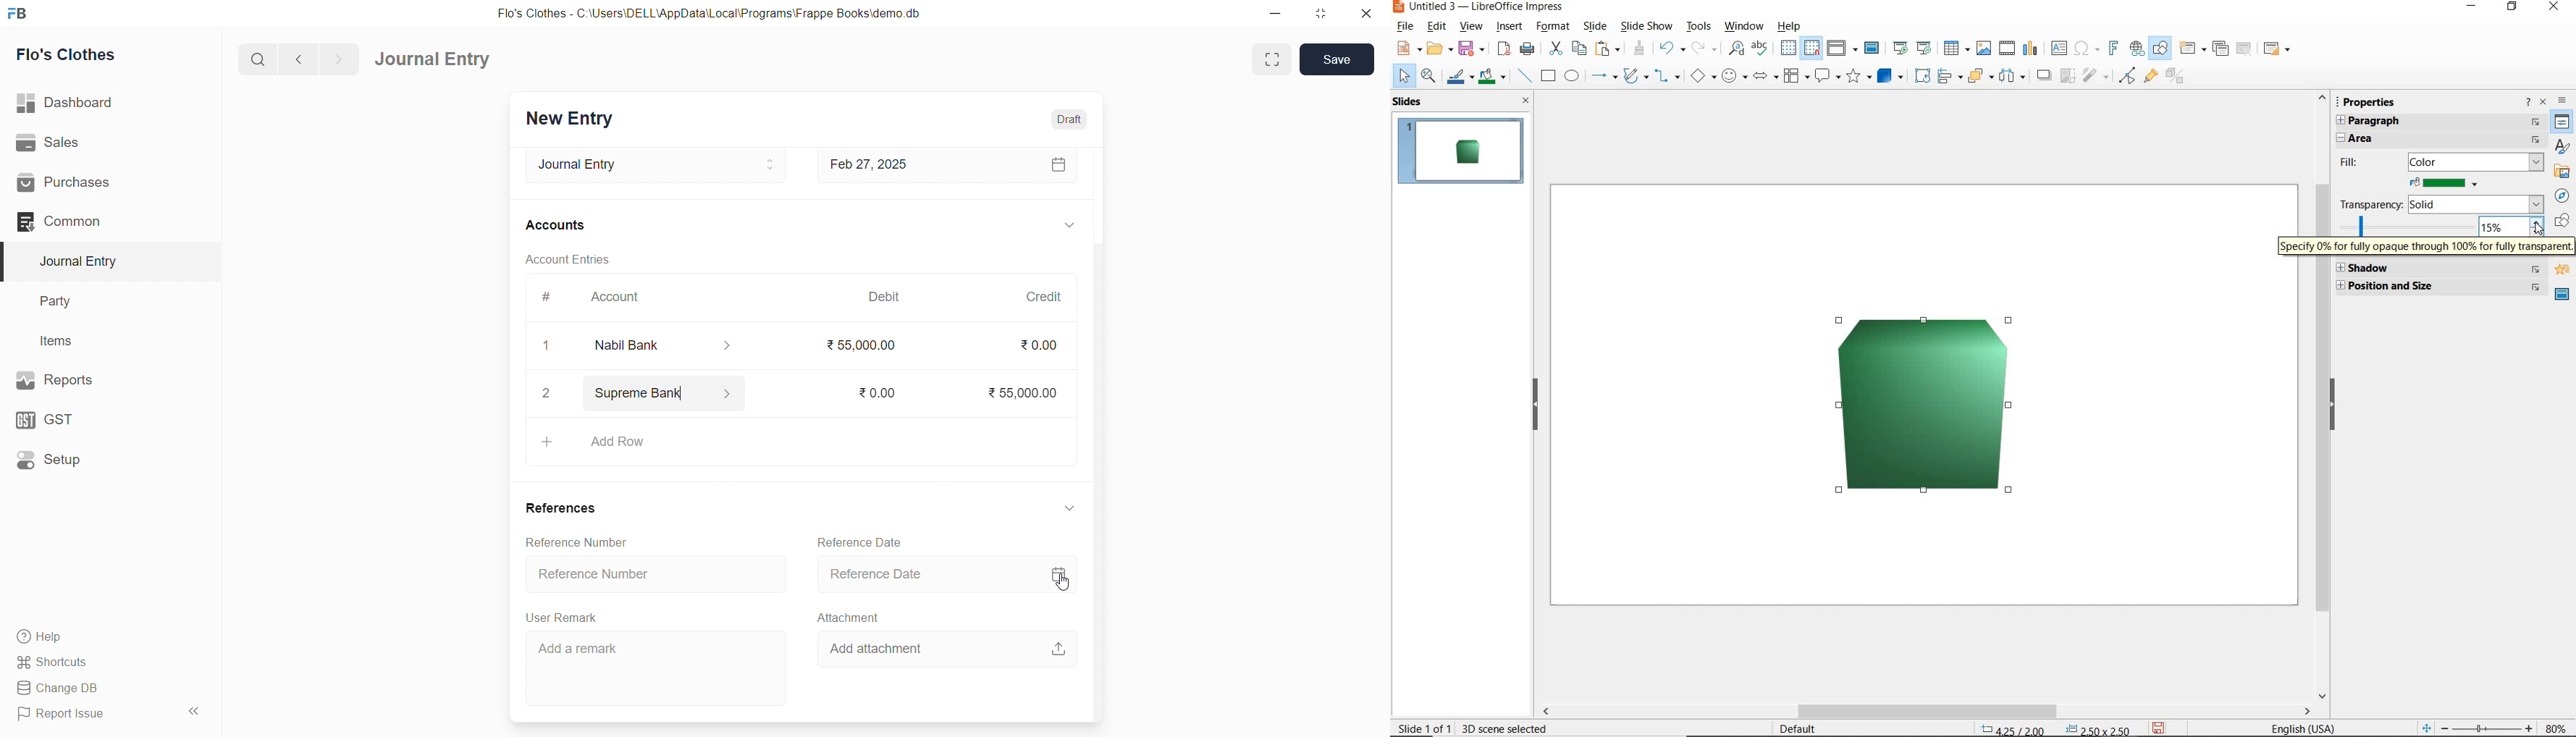 This screenshot has height=756, width=2576. What do you see at coordinates (86, 142) in the screenshot?
I see `Sales` at bounding box center [86, 142].